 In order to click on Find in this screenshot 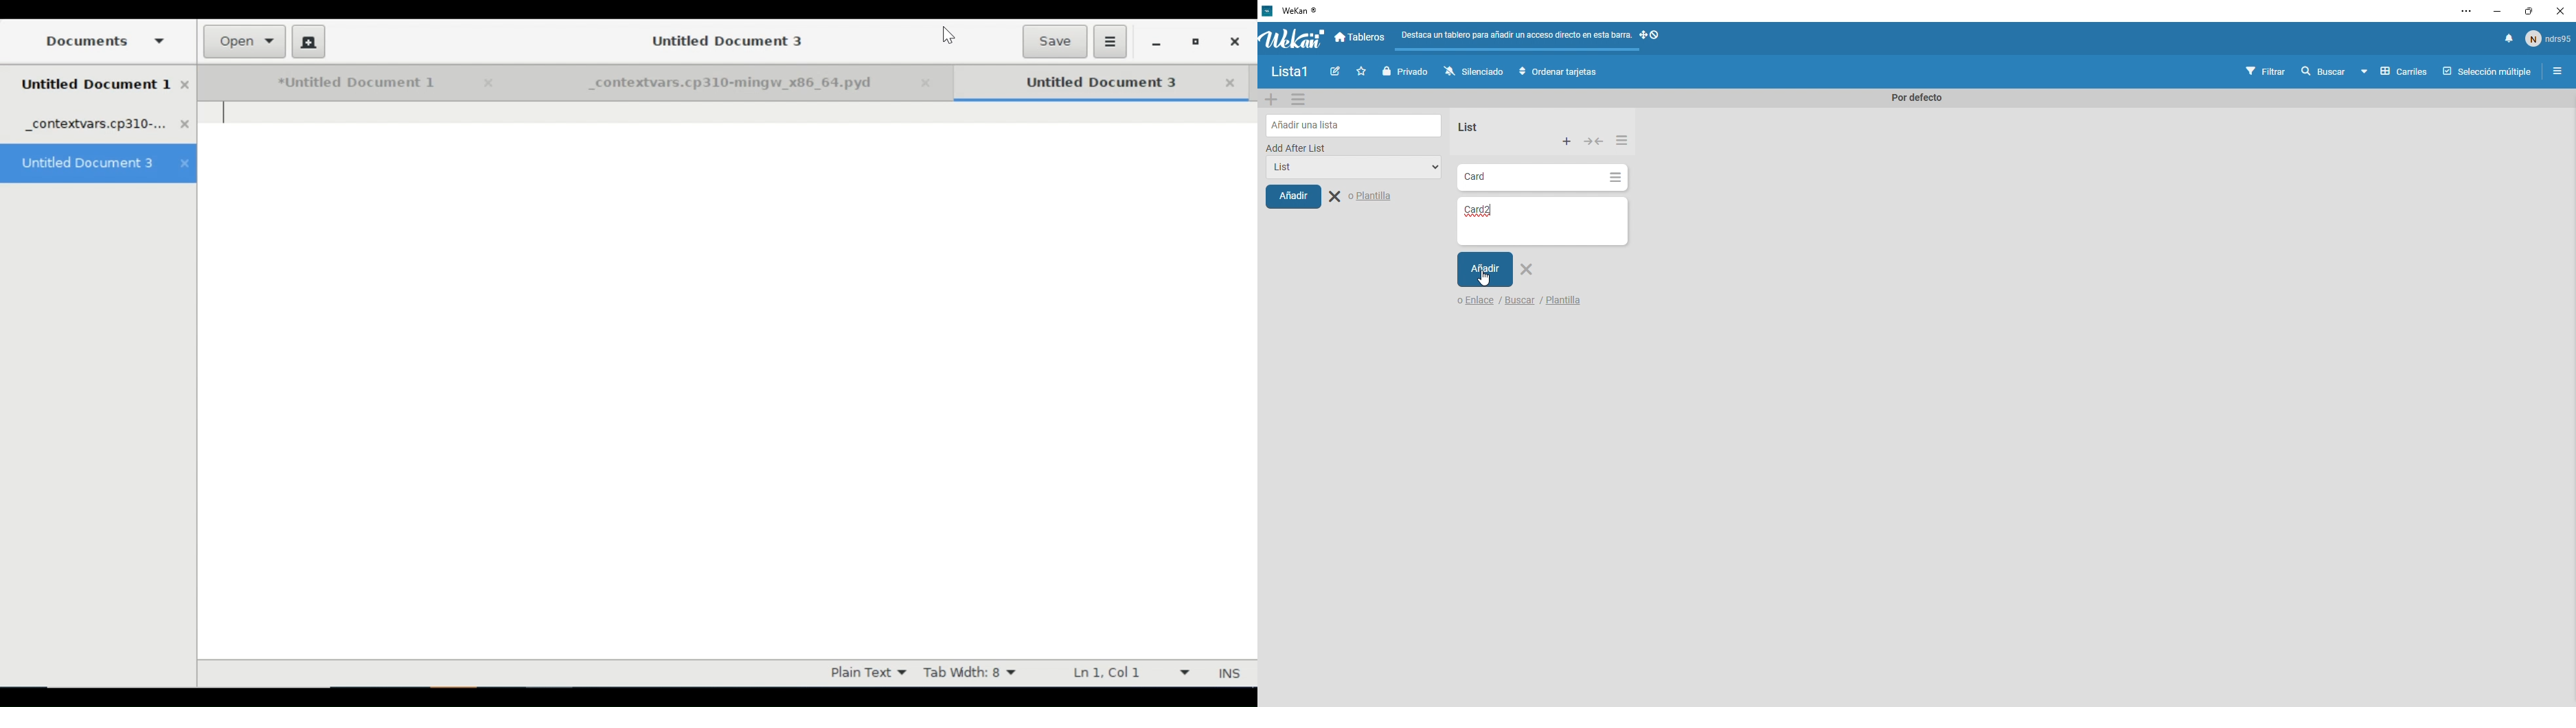, I will do `click(2322, 71)`.